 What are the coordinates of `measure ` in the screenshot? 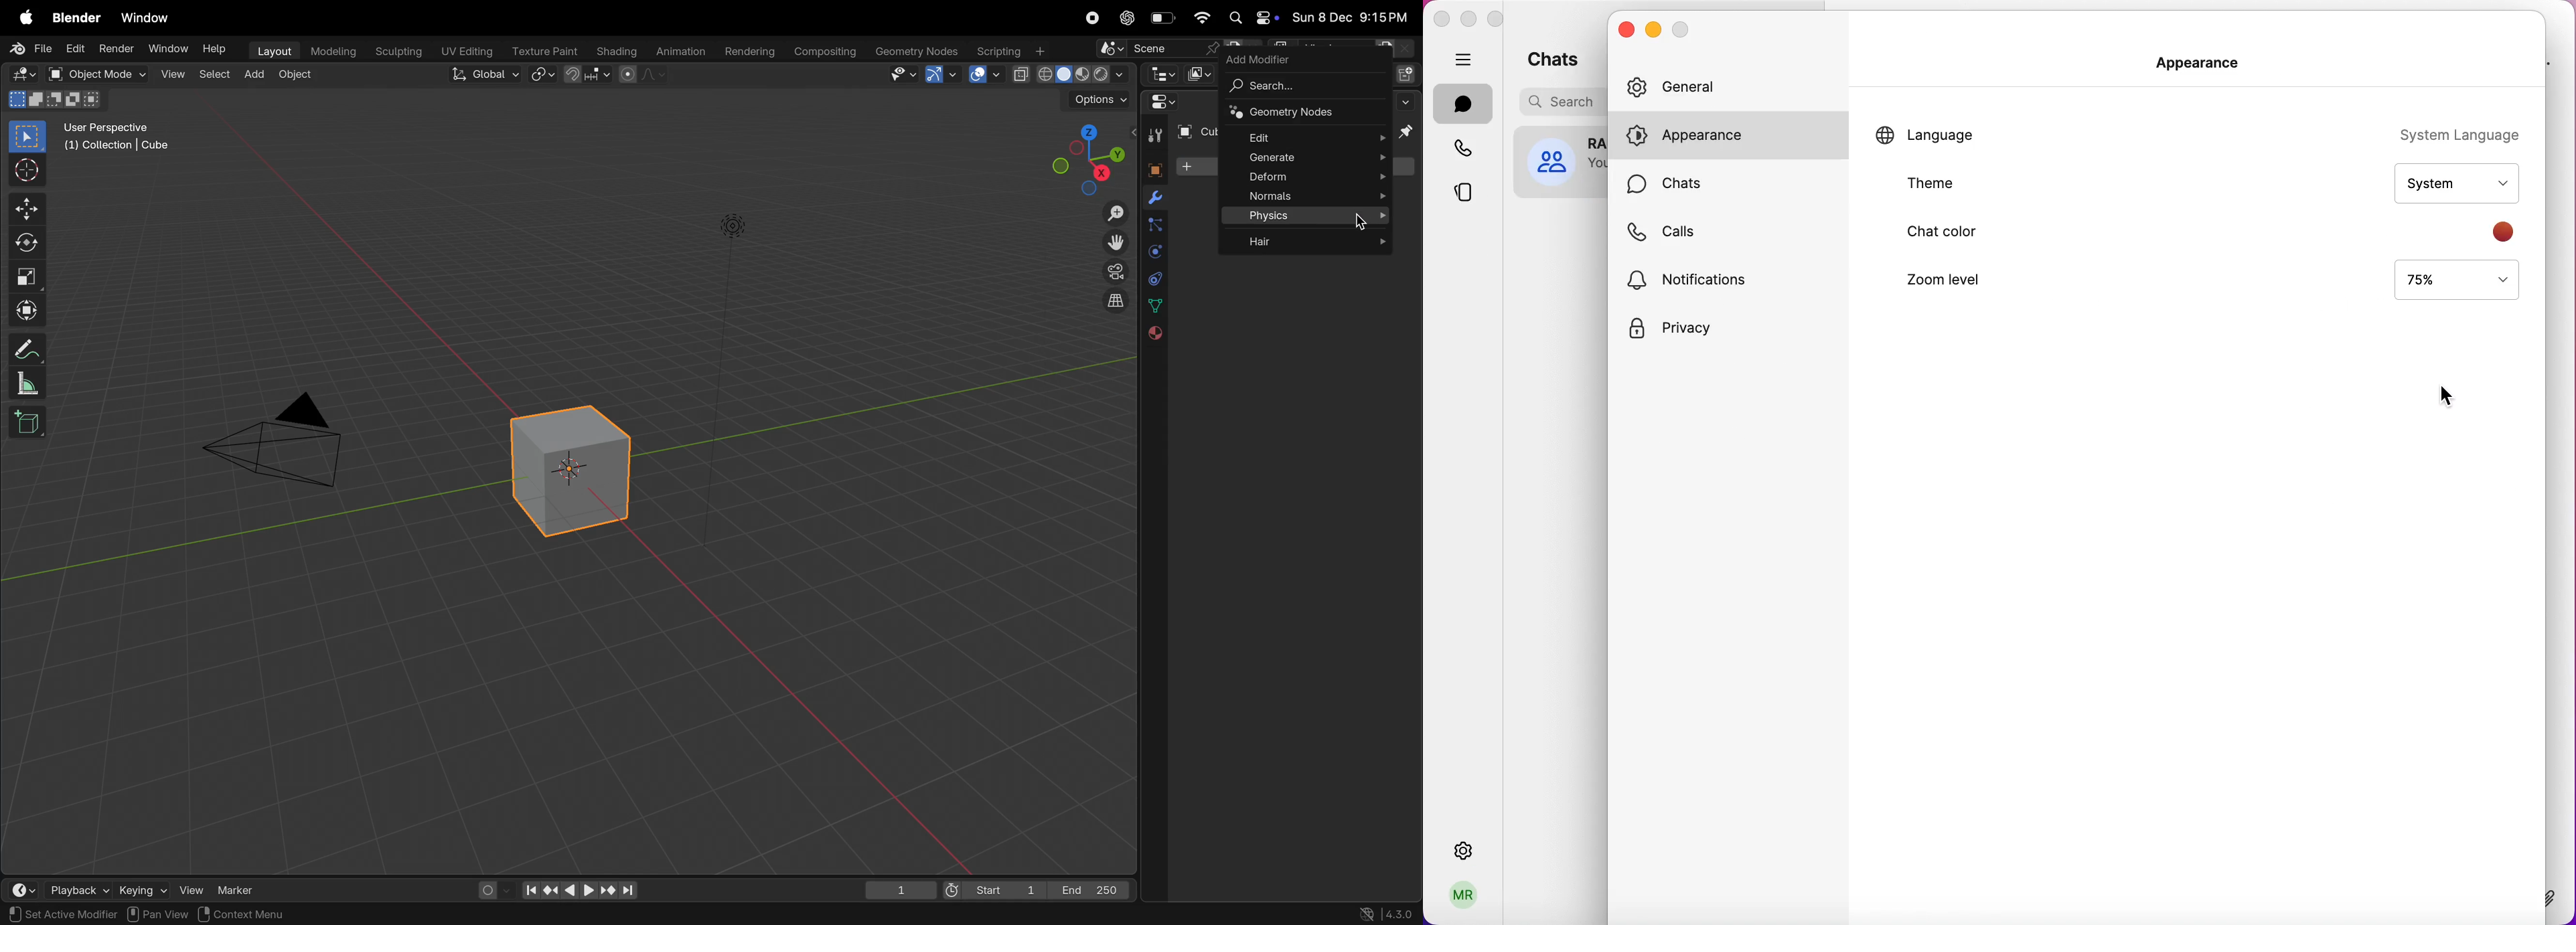 It's located at (27, 385).